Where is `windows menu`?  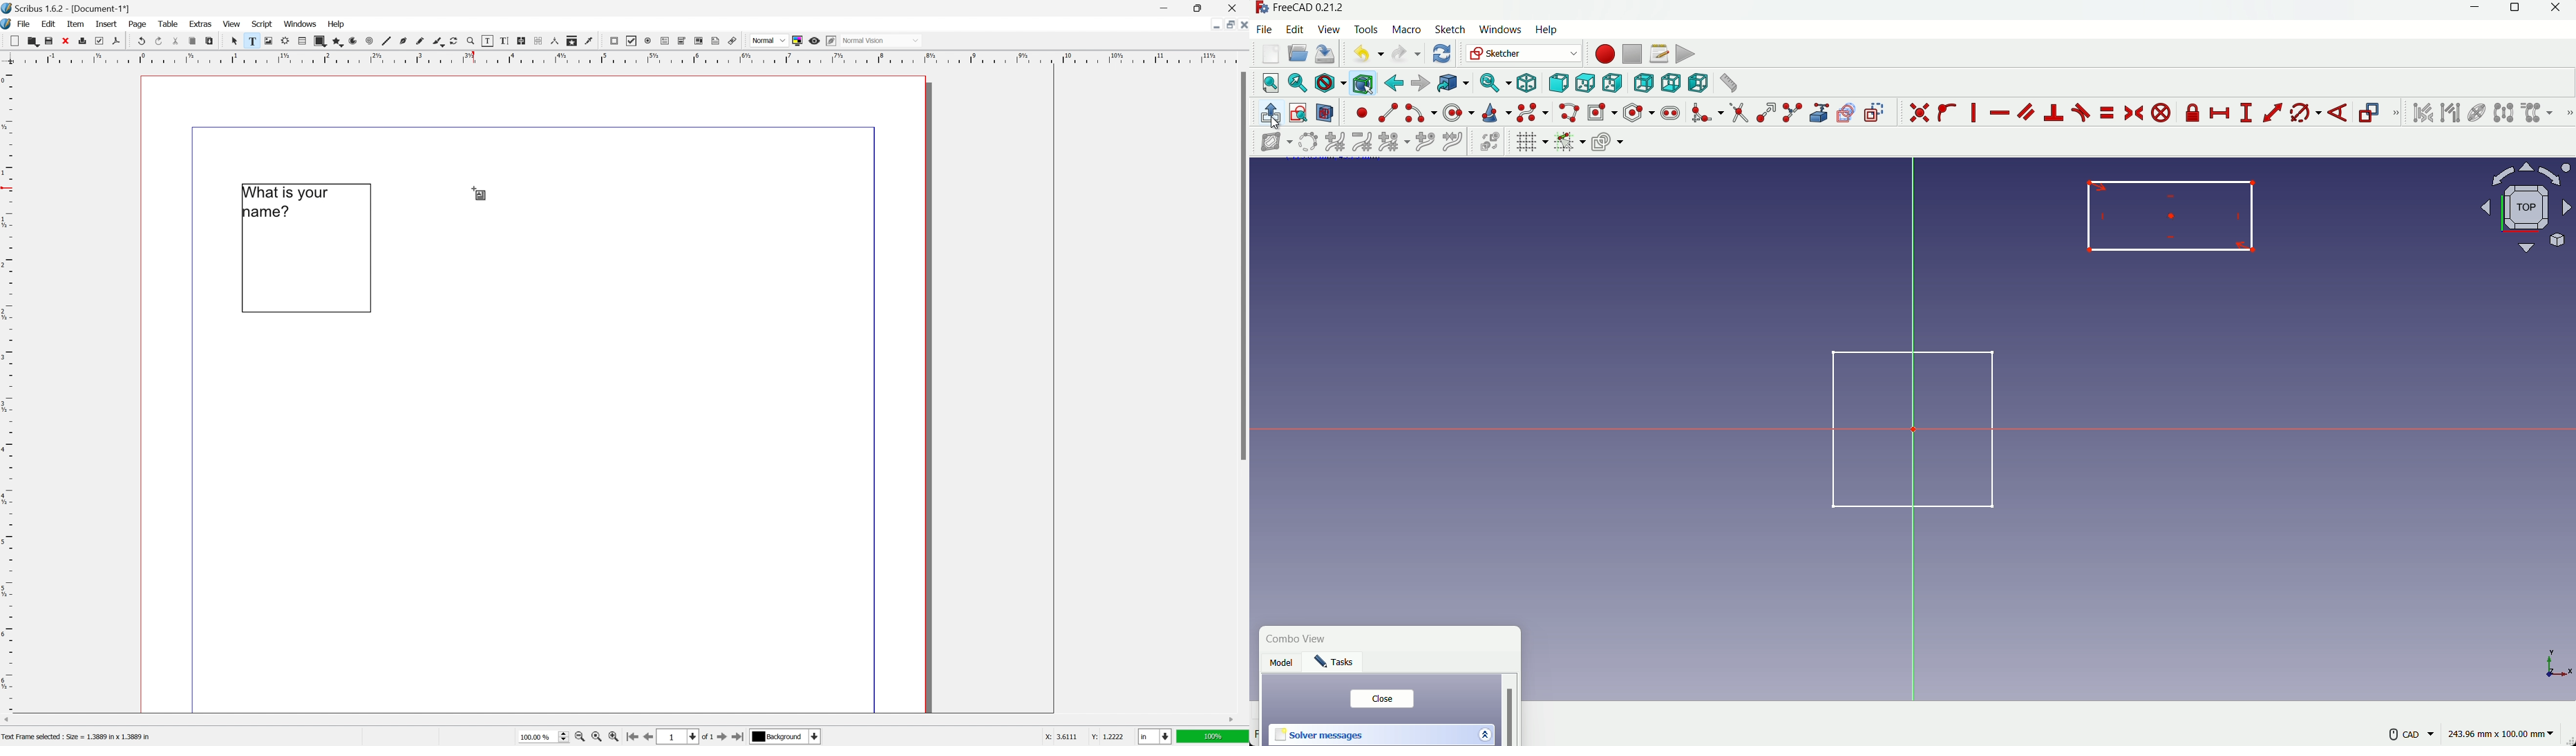 windows menu is located at coordinates (1499, 30).